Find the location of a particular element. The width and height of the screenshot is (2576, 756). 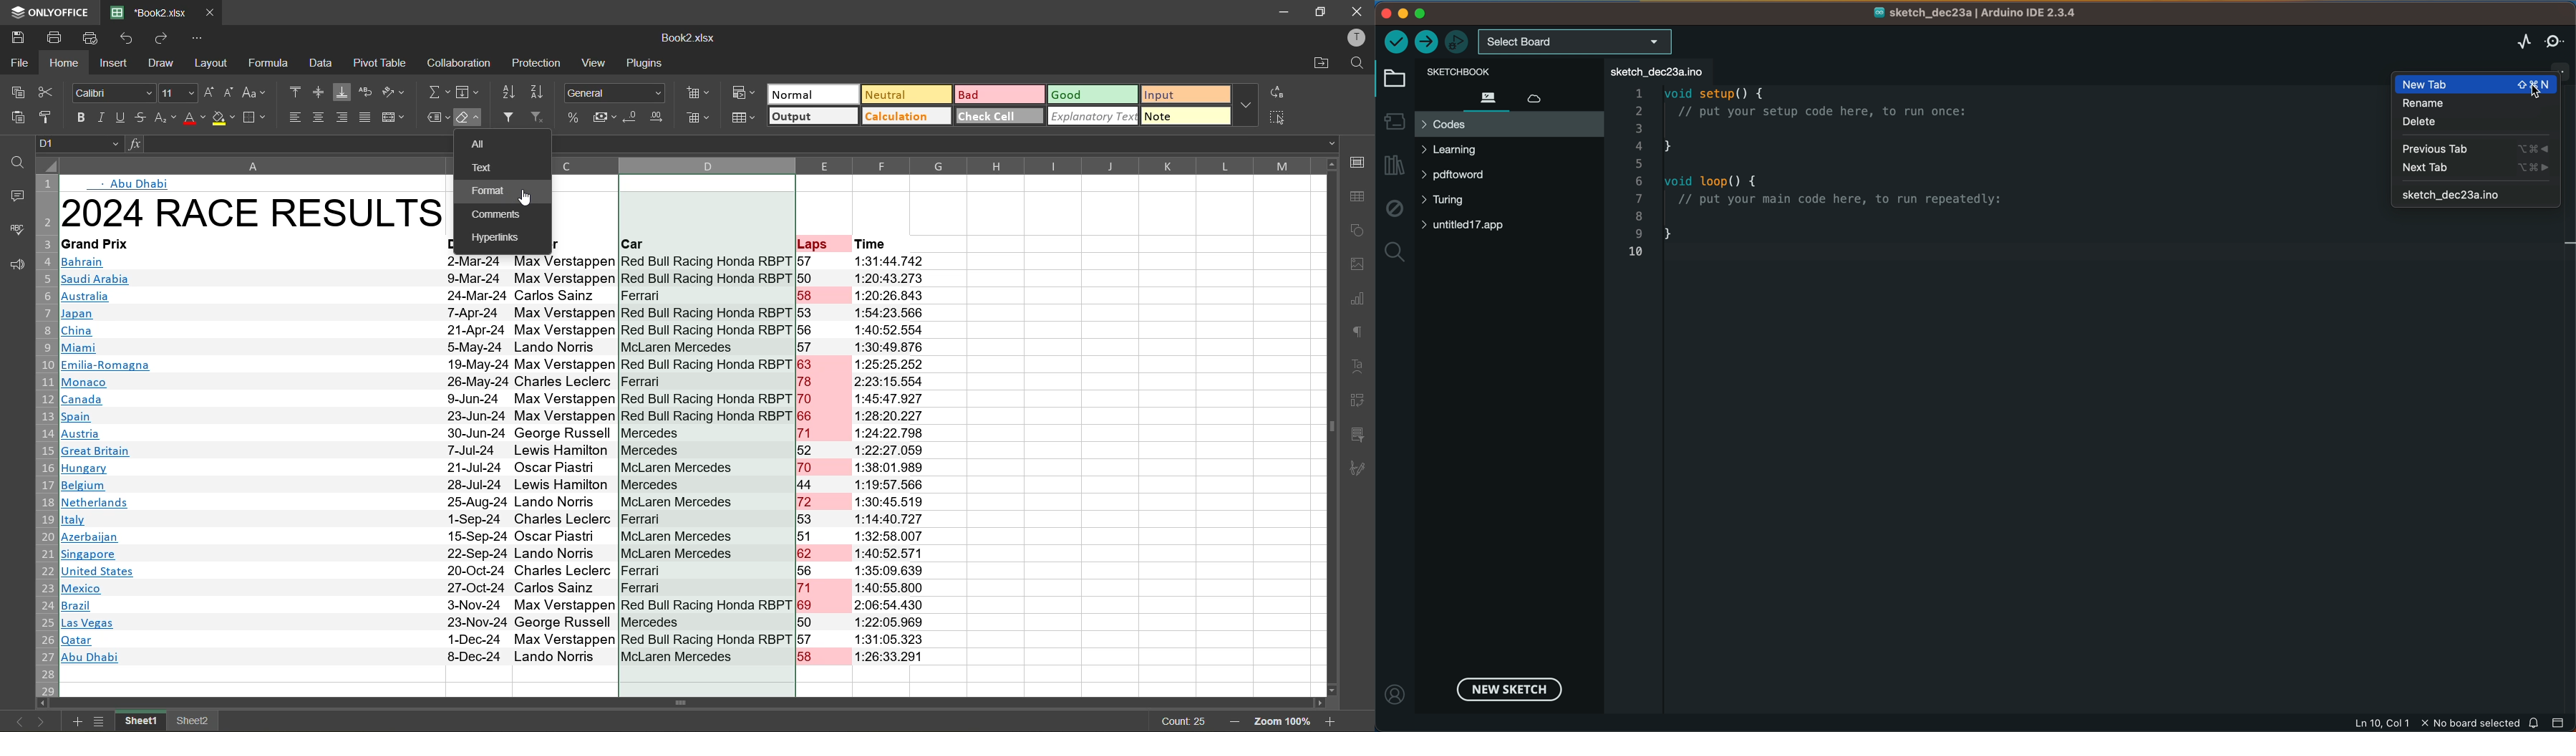

2024 RACE RESULTS is located at coordinates (253, 212).